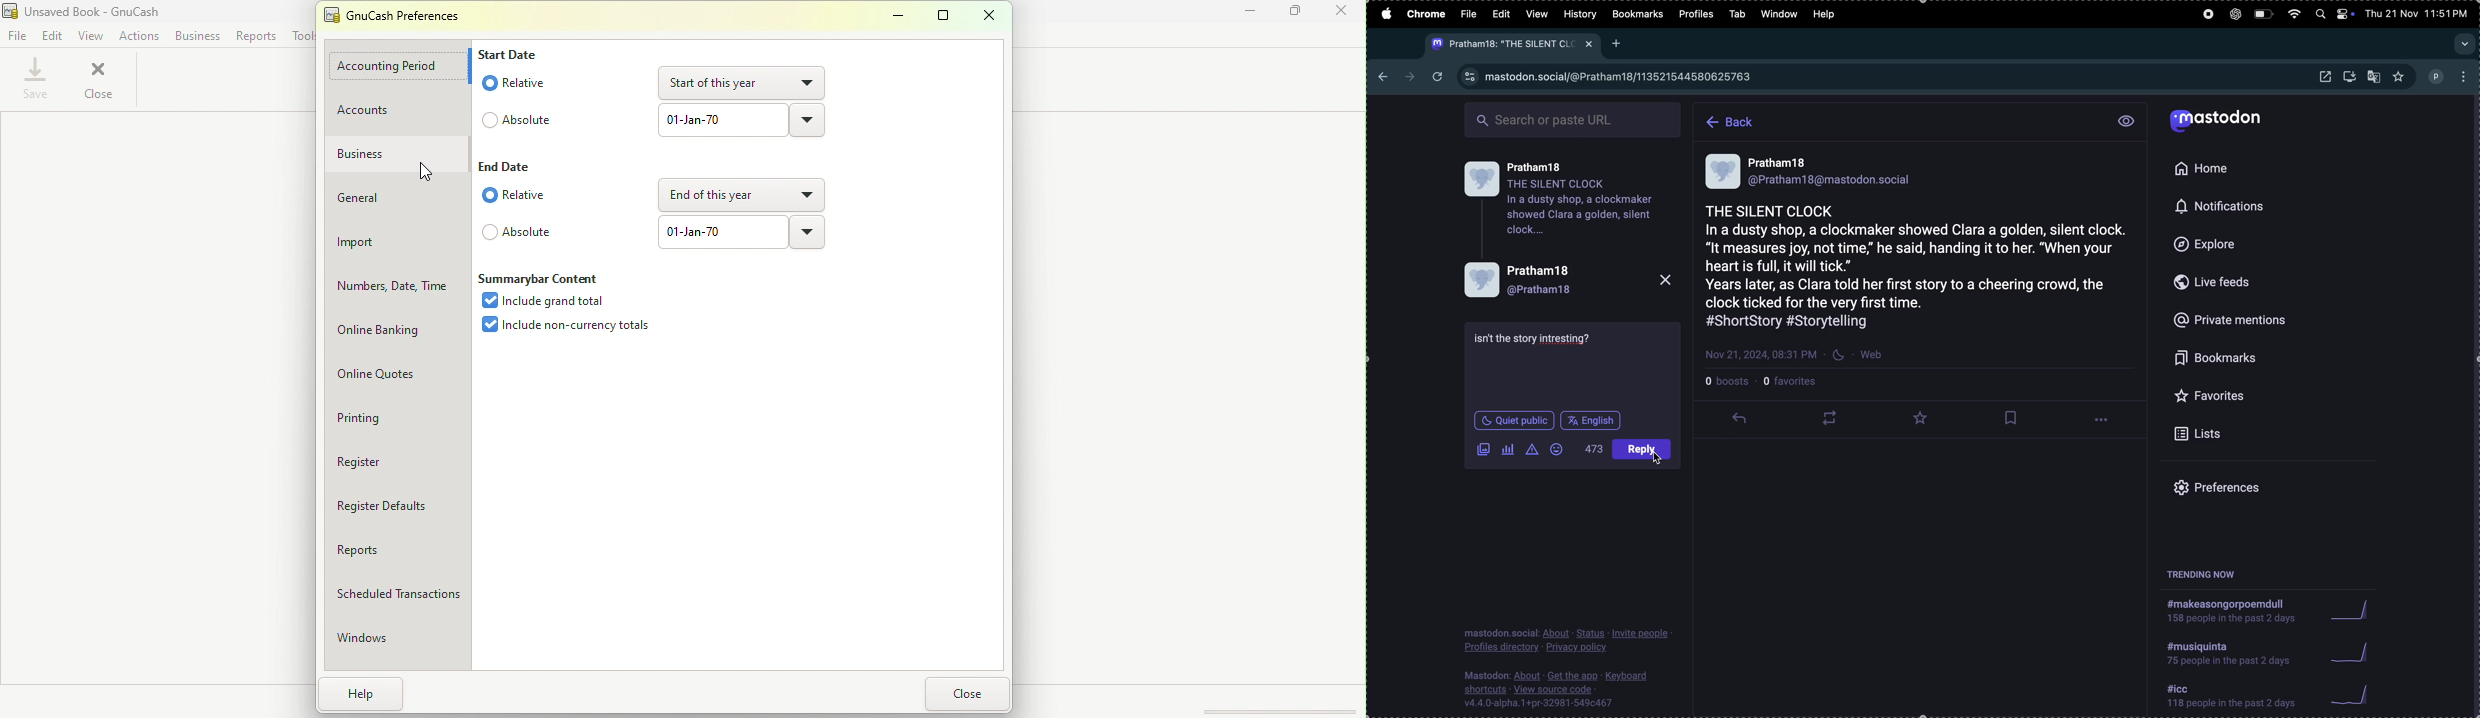 The height and width of the screenshot is (728, 2492). Describe the element at coordinates (363, 694) in the screenshot. I see `Help` at that location.